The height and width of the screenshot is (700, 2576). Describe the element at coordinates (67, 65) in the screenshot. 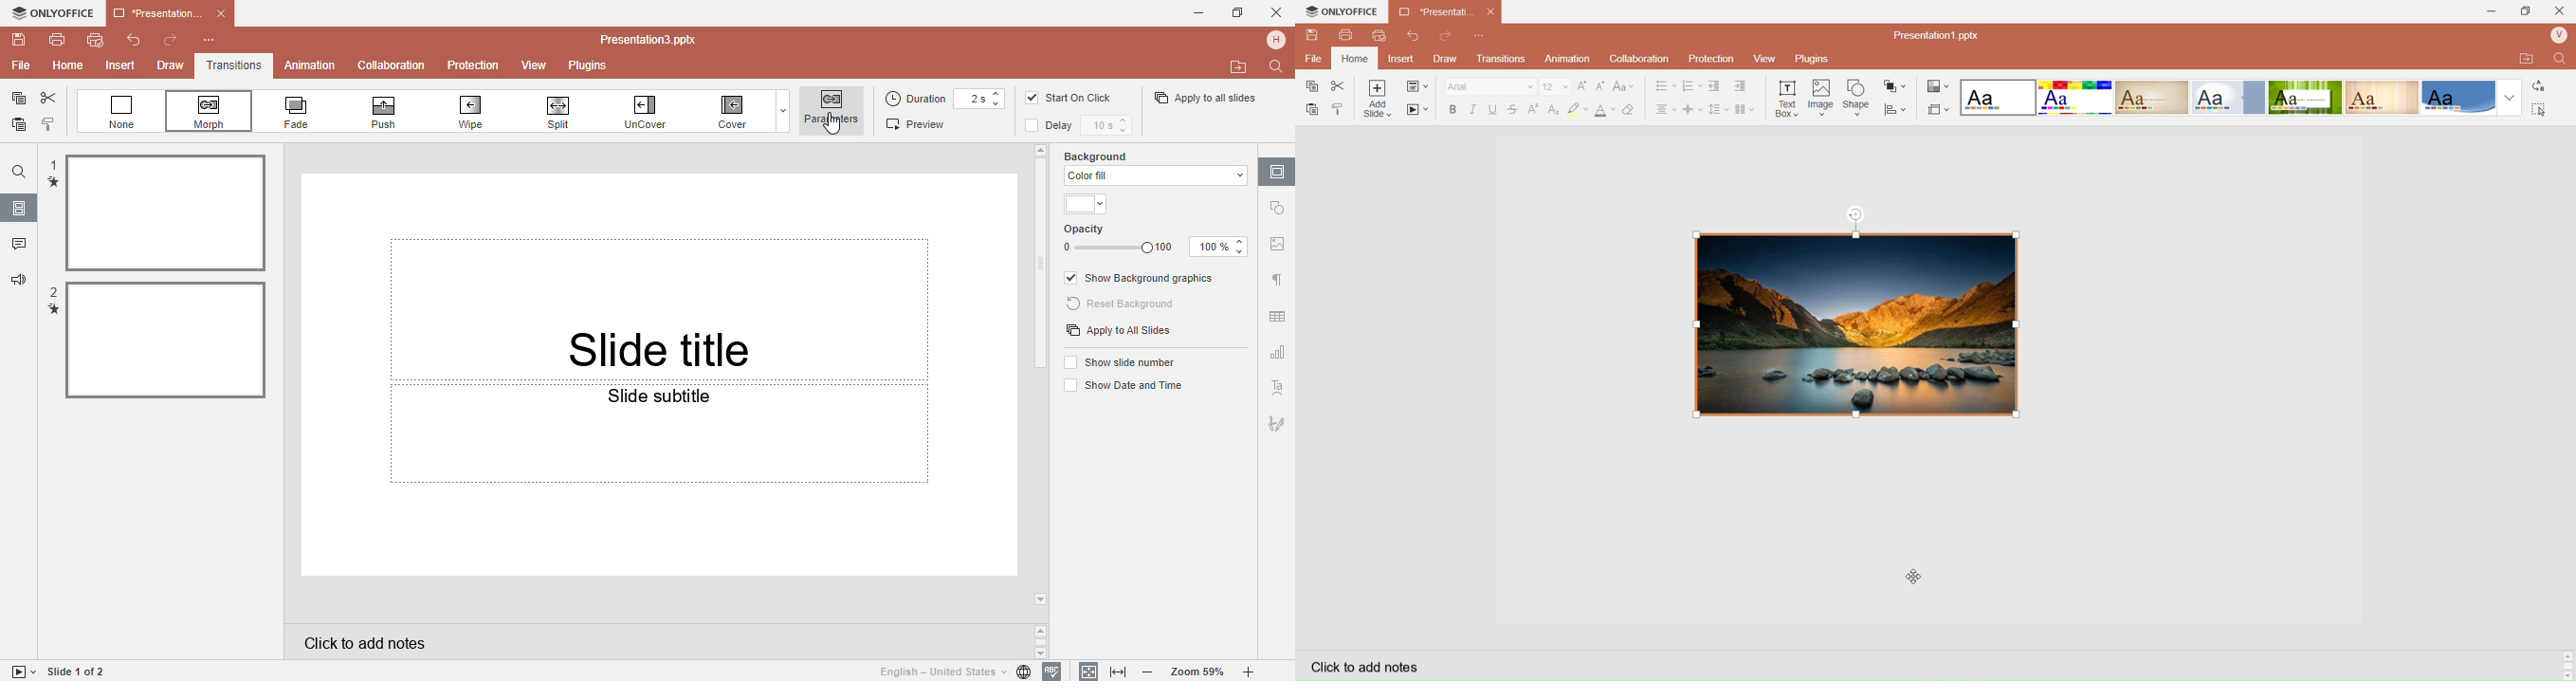

I see `Home` at that location.